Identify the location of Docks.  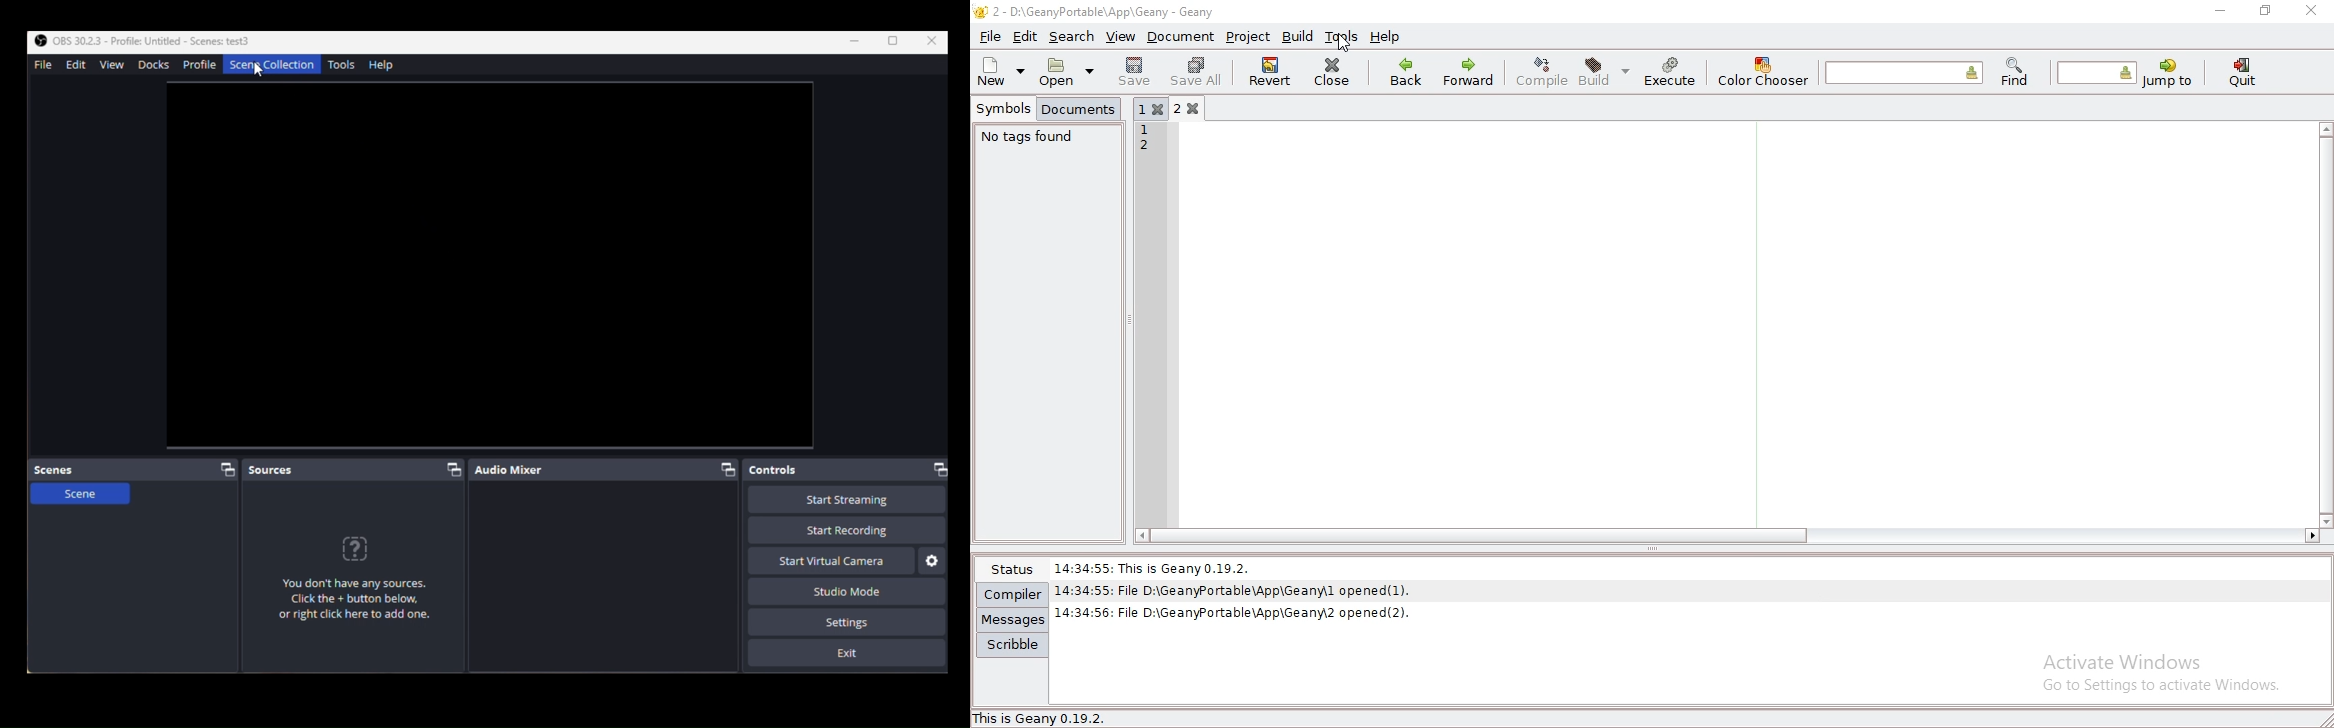
(152, 65).